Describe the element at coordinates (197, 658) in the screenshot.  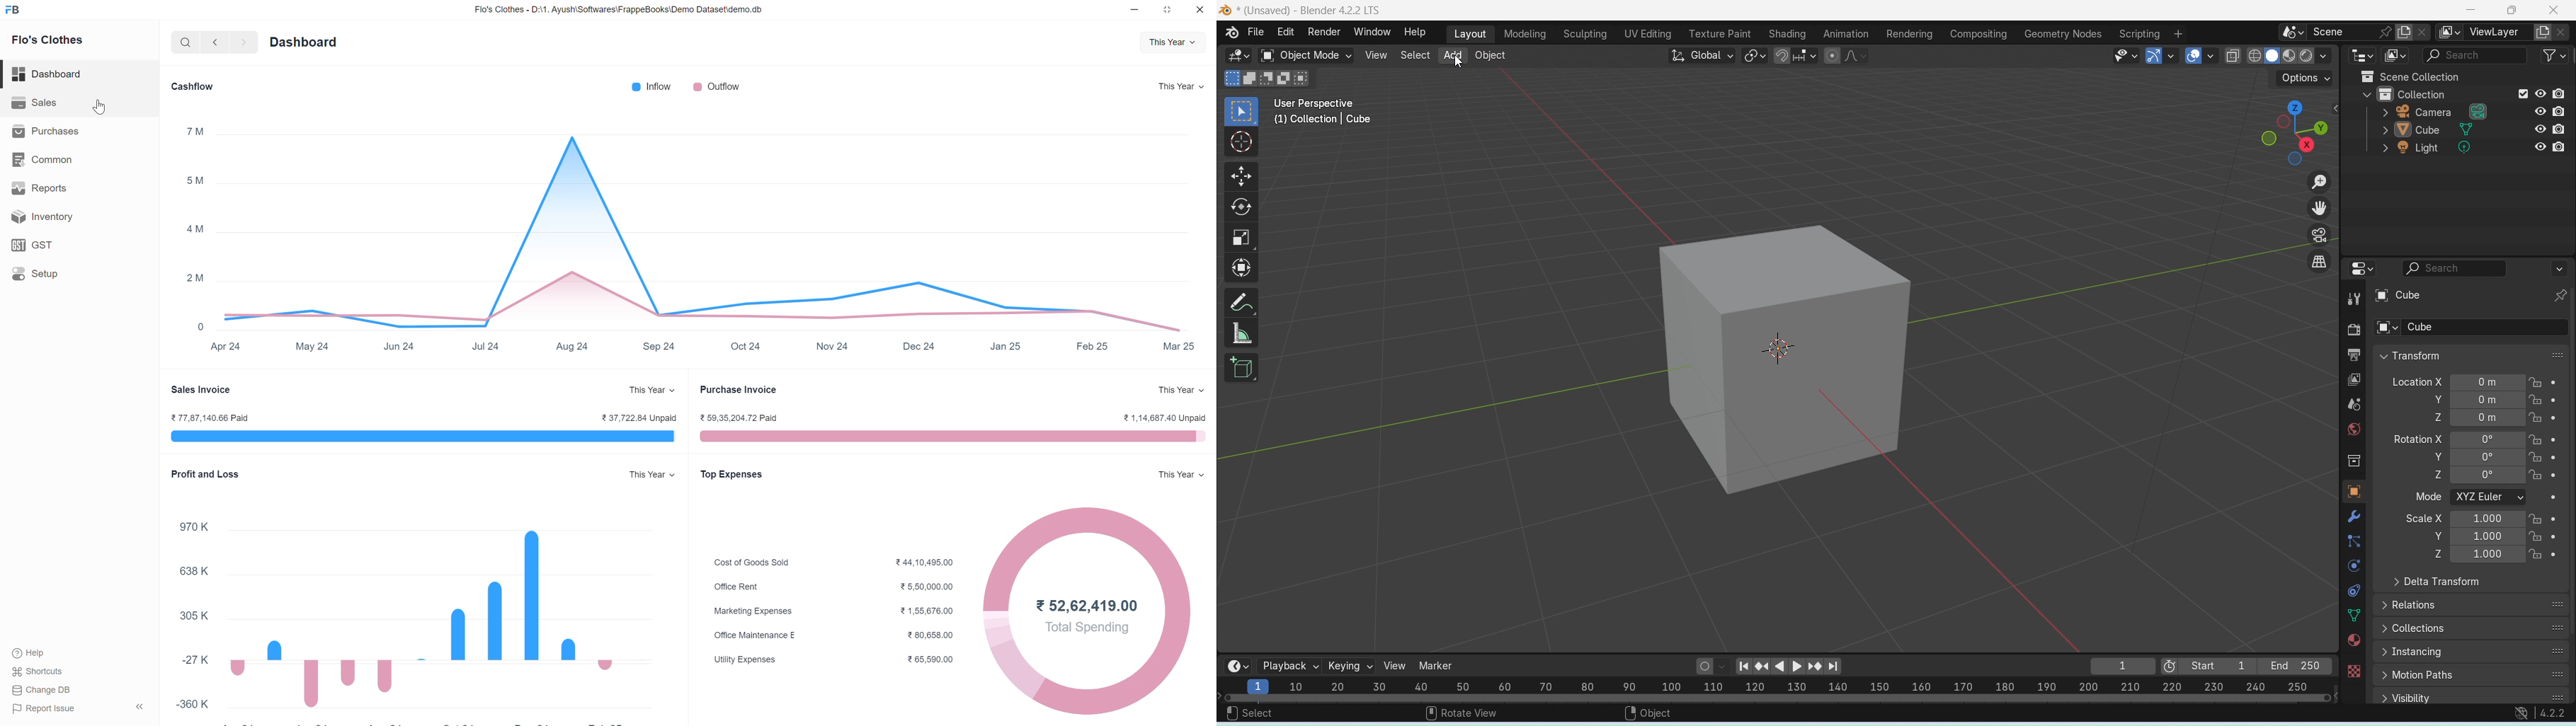
I see `27K` at that location.